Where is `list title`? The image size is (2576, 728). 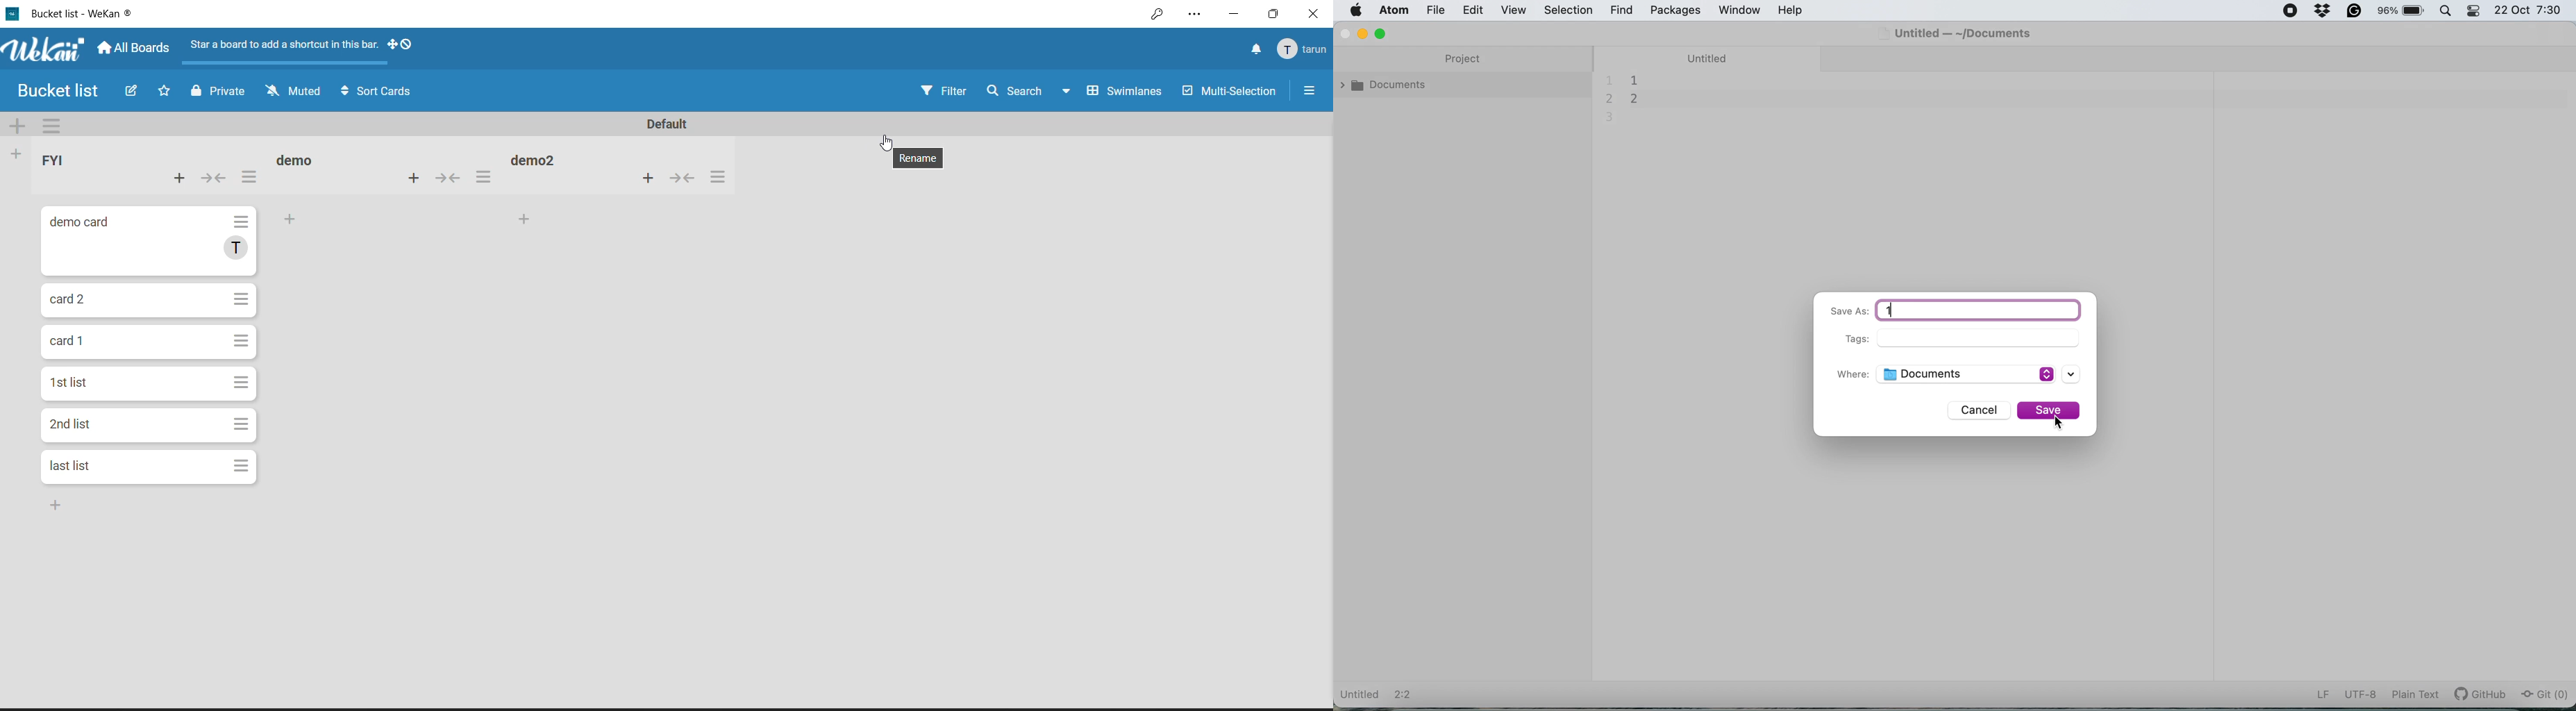 list title is located at coordinates (537, 159).